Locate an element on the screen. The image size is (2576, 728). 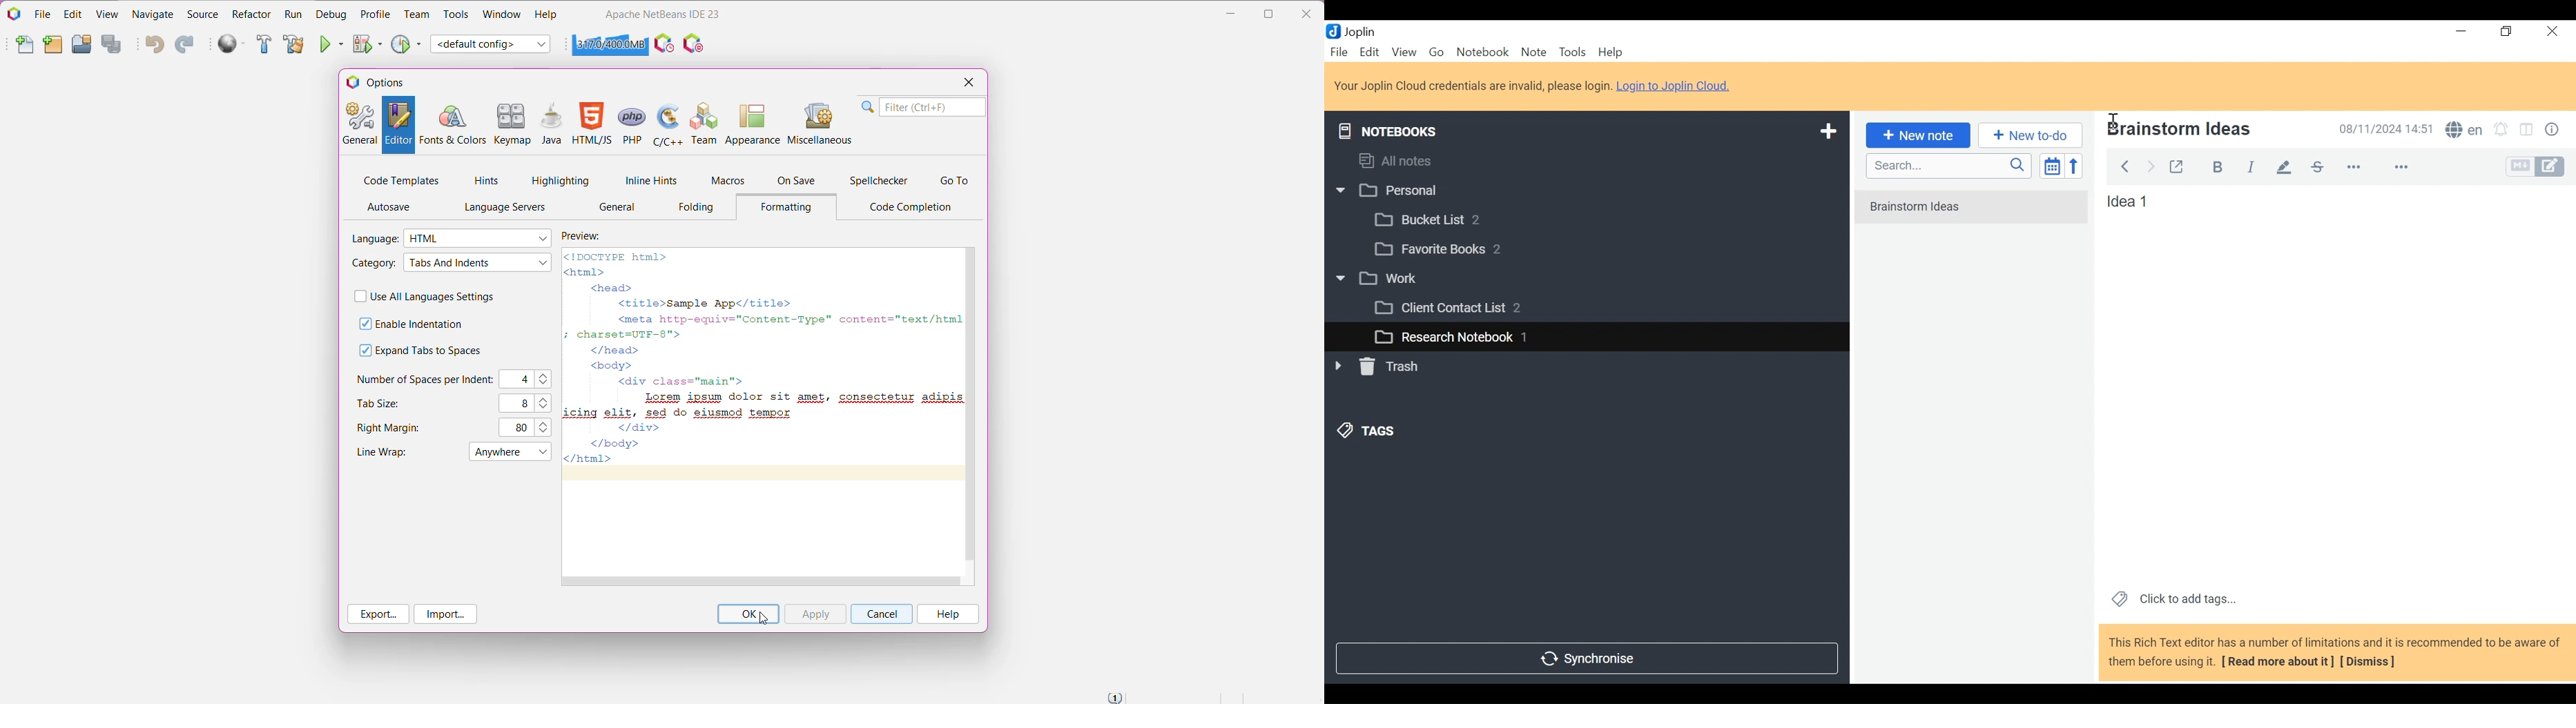
C/C++ is located at coordinates (666, 124).